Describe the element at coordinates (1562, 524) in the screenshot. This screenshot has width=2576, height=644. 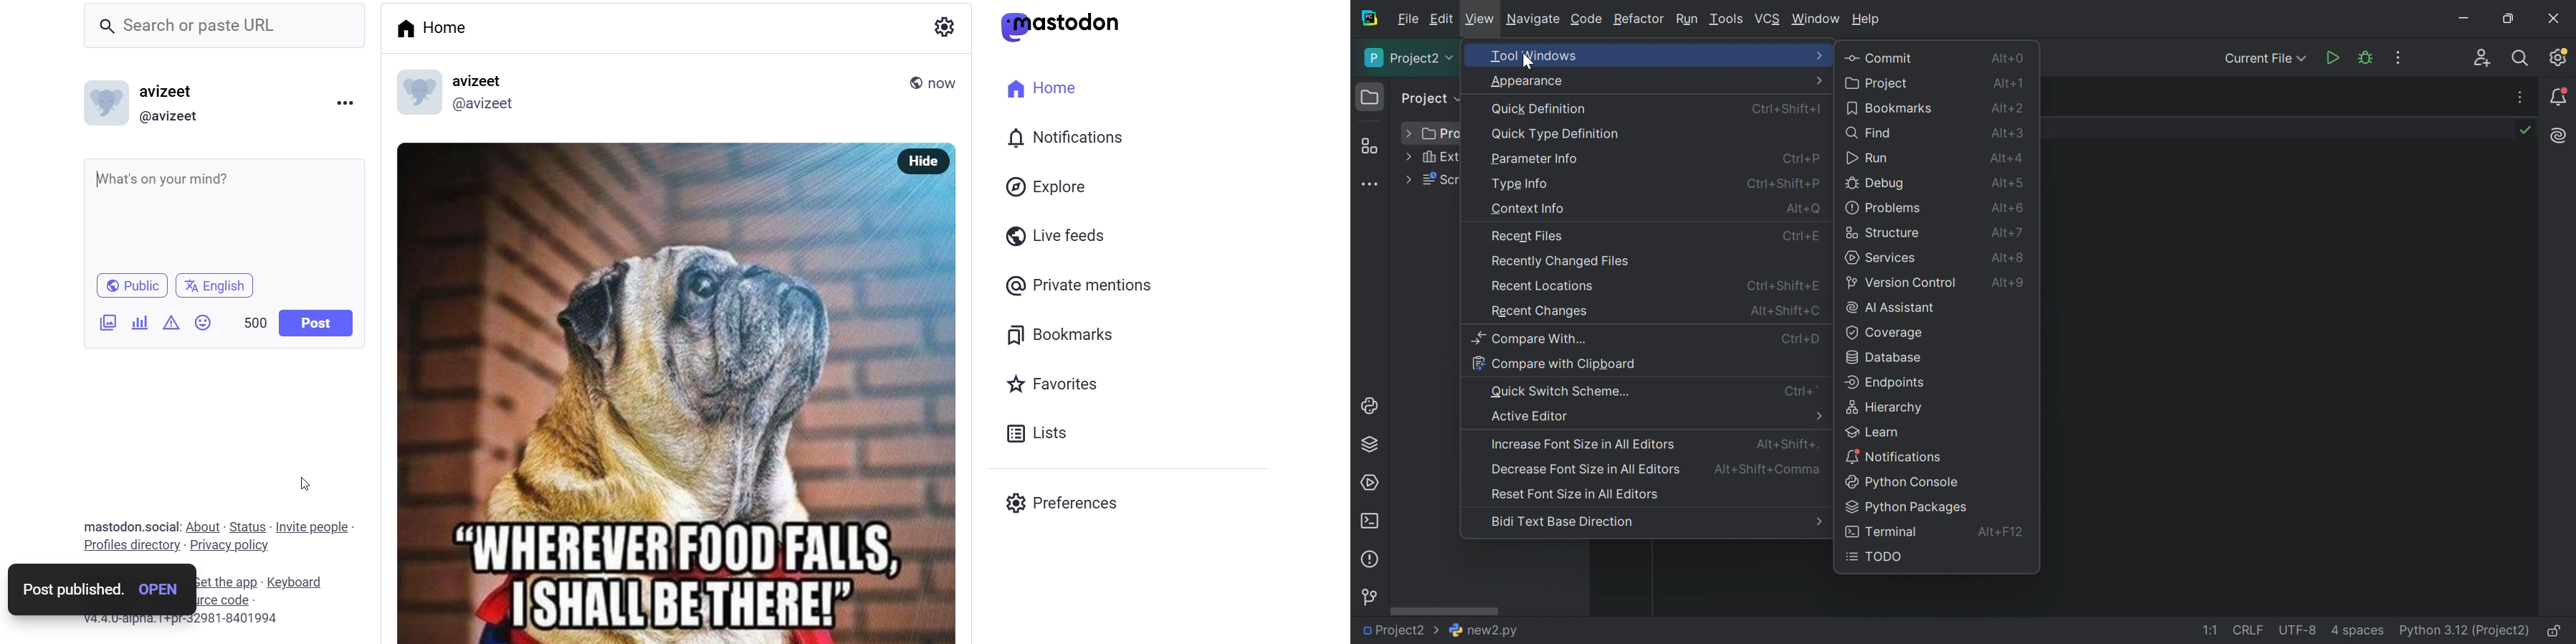
I see `Bidi text base direction` at that location.